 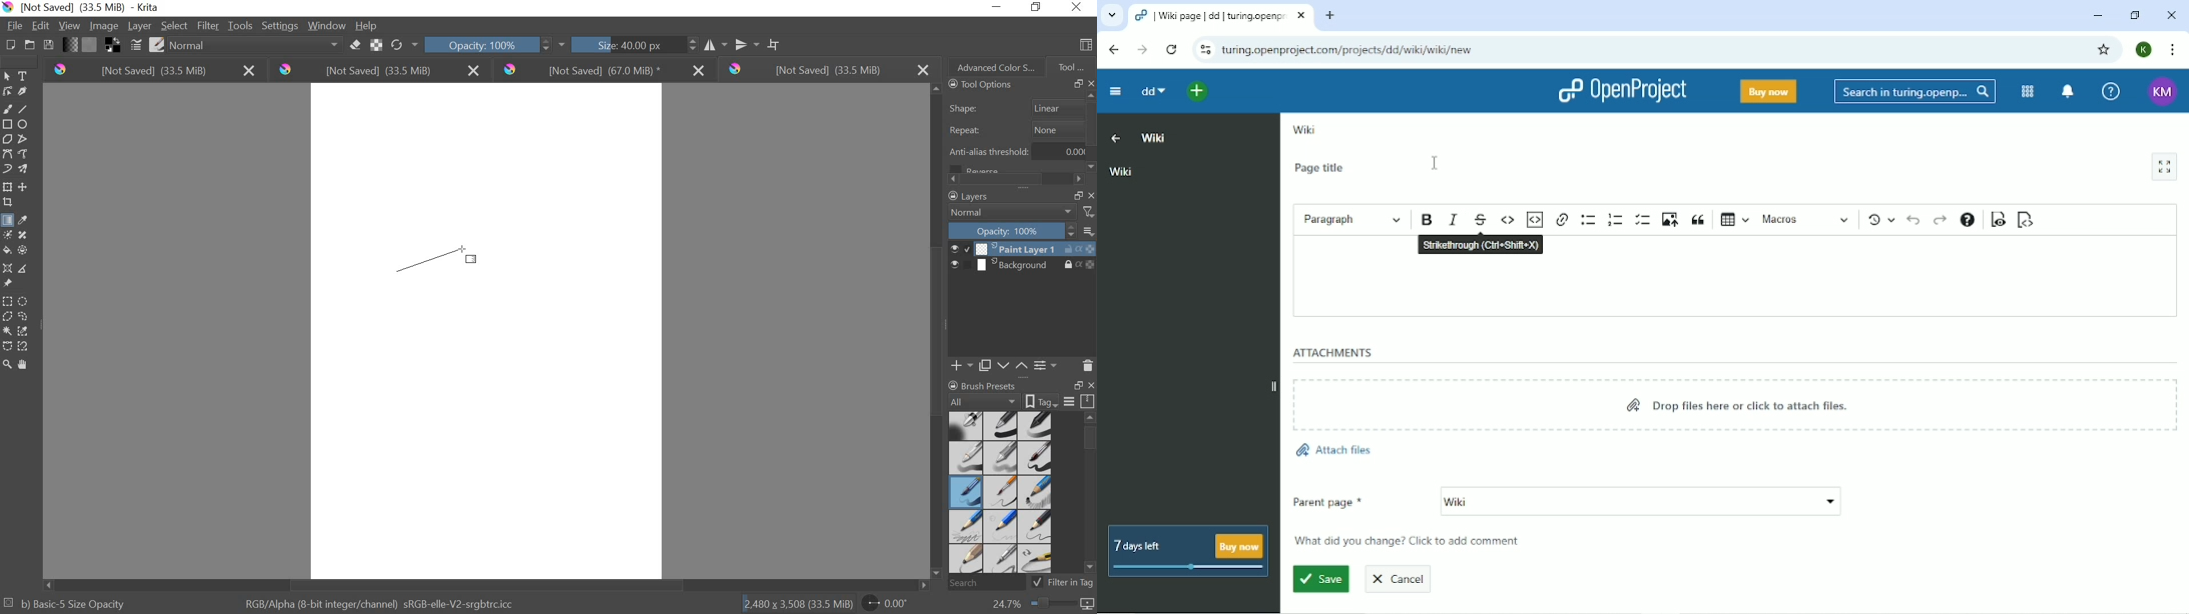 I want to click on SEARCH , so click(x=991, y=583).